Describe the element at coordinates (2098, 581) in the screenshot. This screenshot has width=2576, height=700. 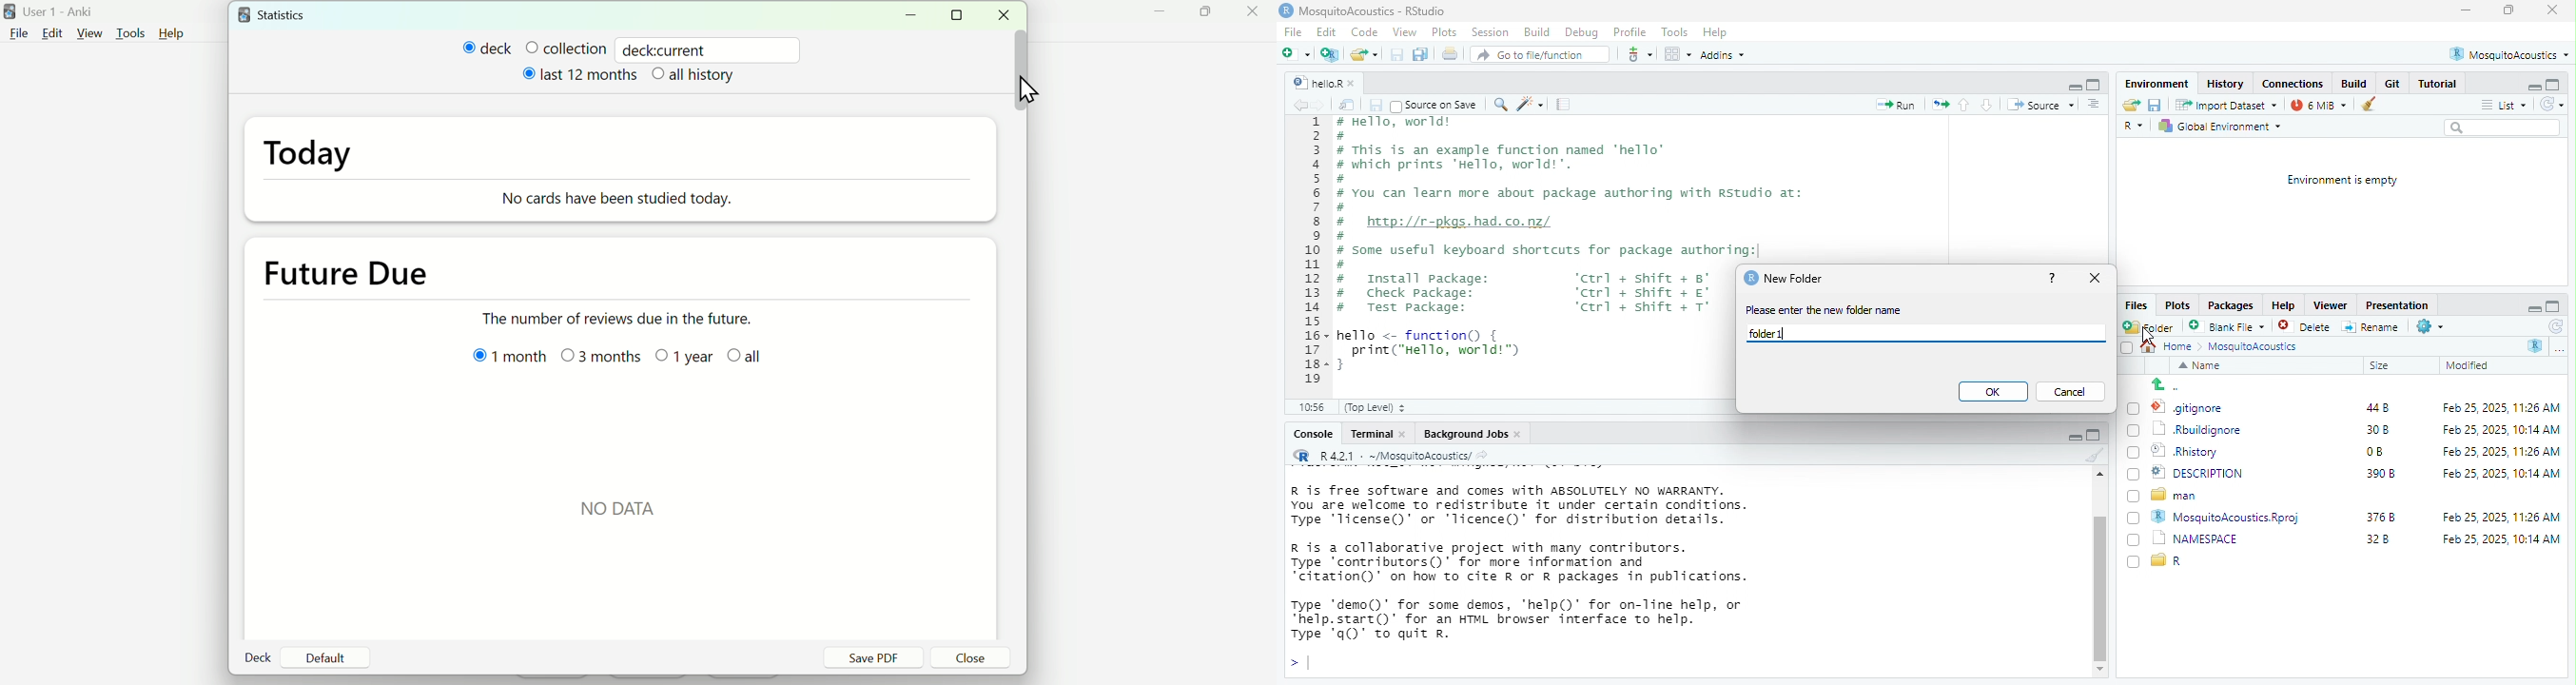
I see `vertical scroll bar` at that location.